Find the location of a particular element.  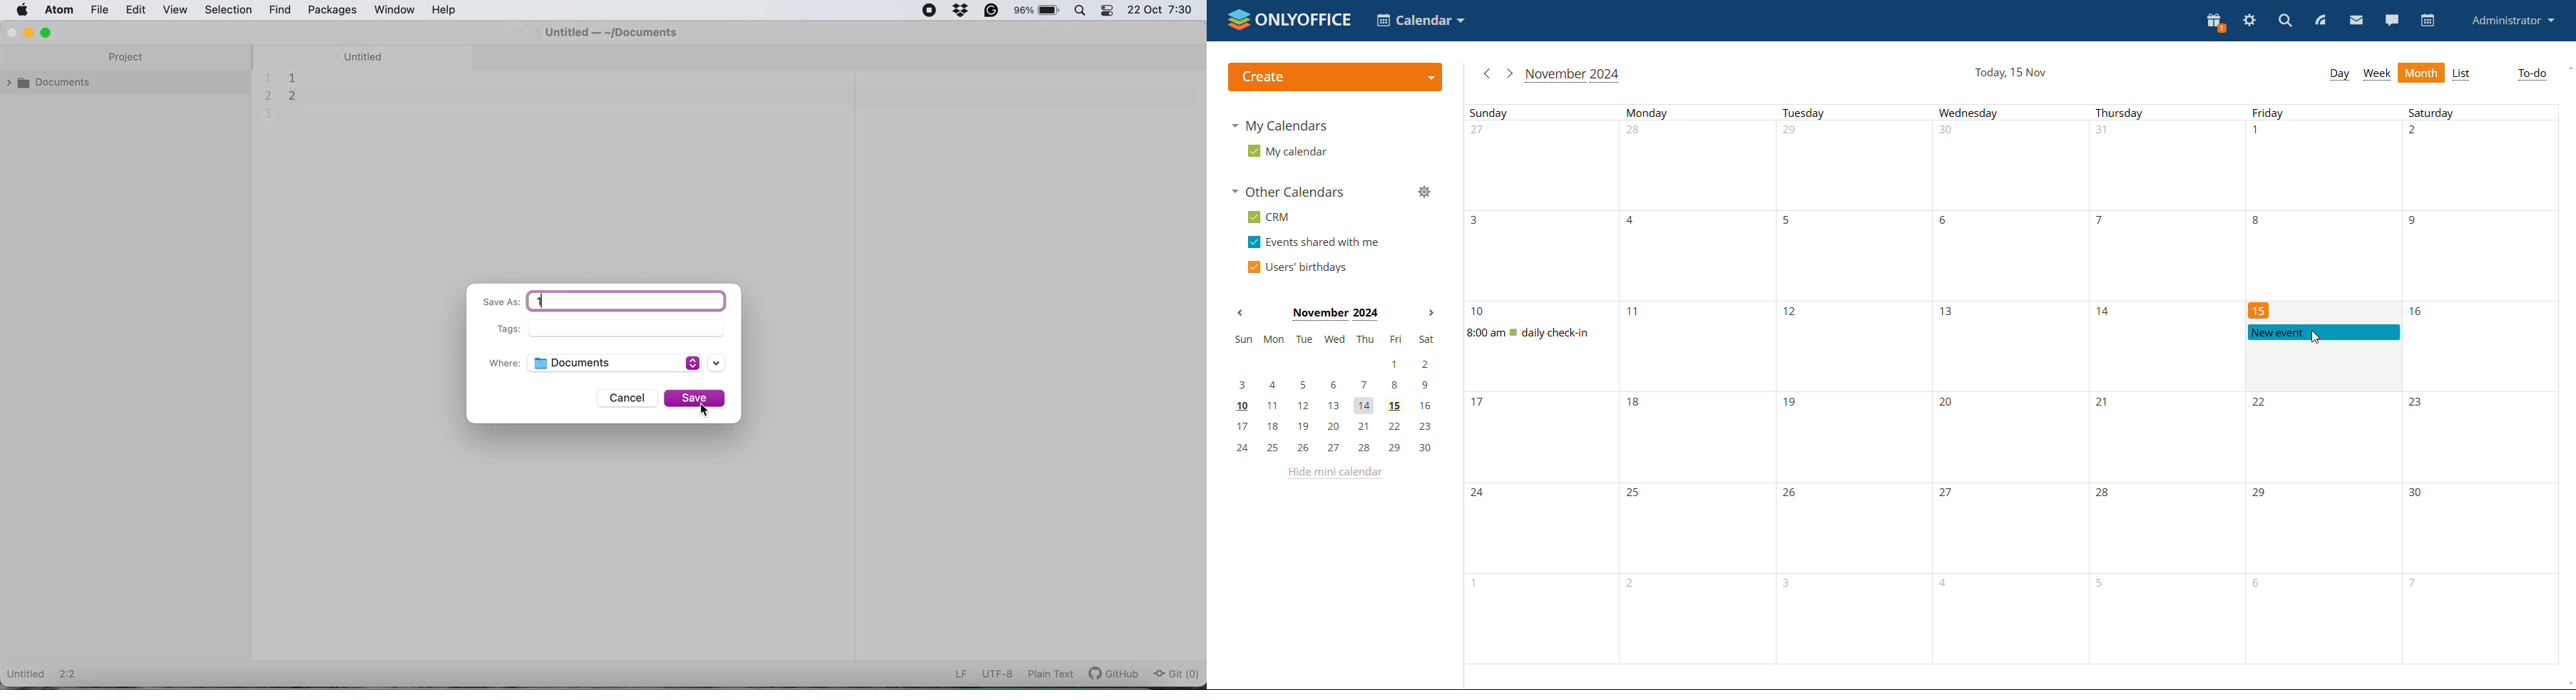

selection is located at coordinates (230, 9).